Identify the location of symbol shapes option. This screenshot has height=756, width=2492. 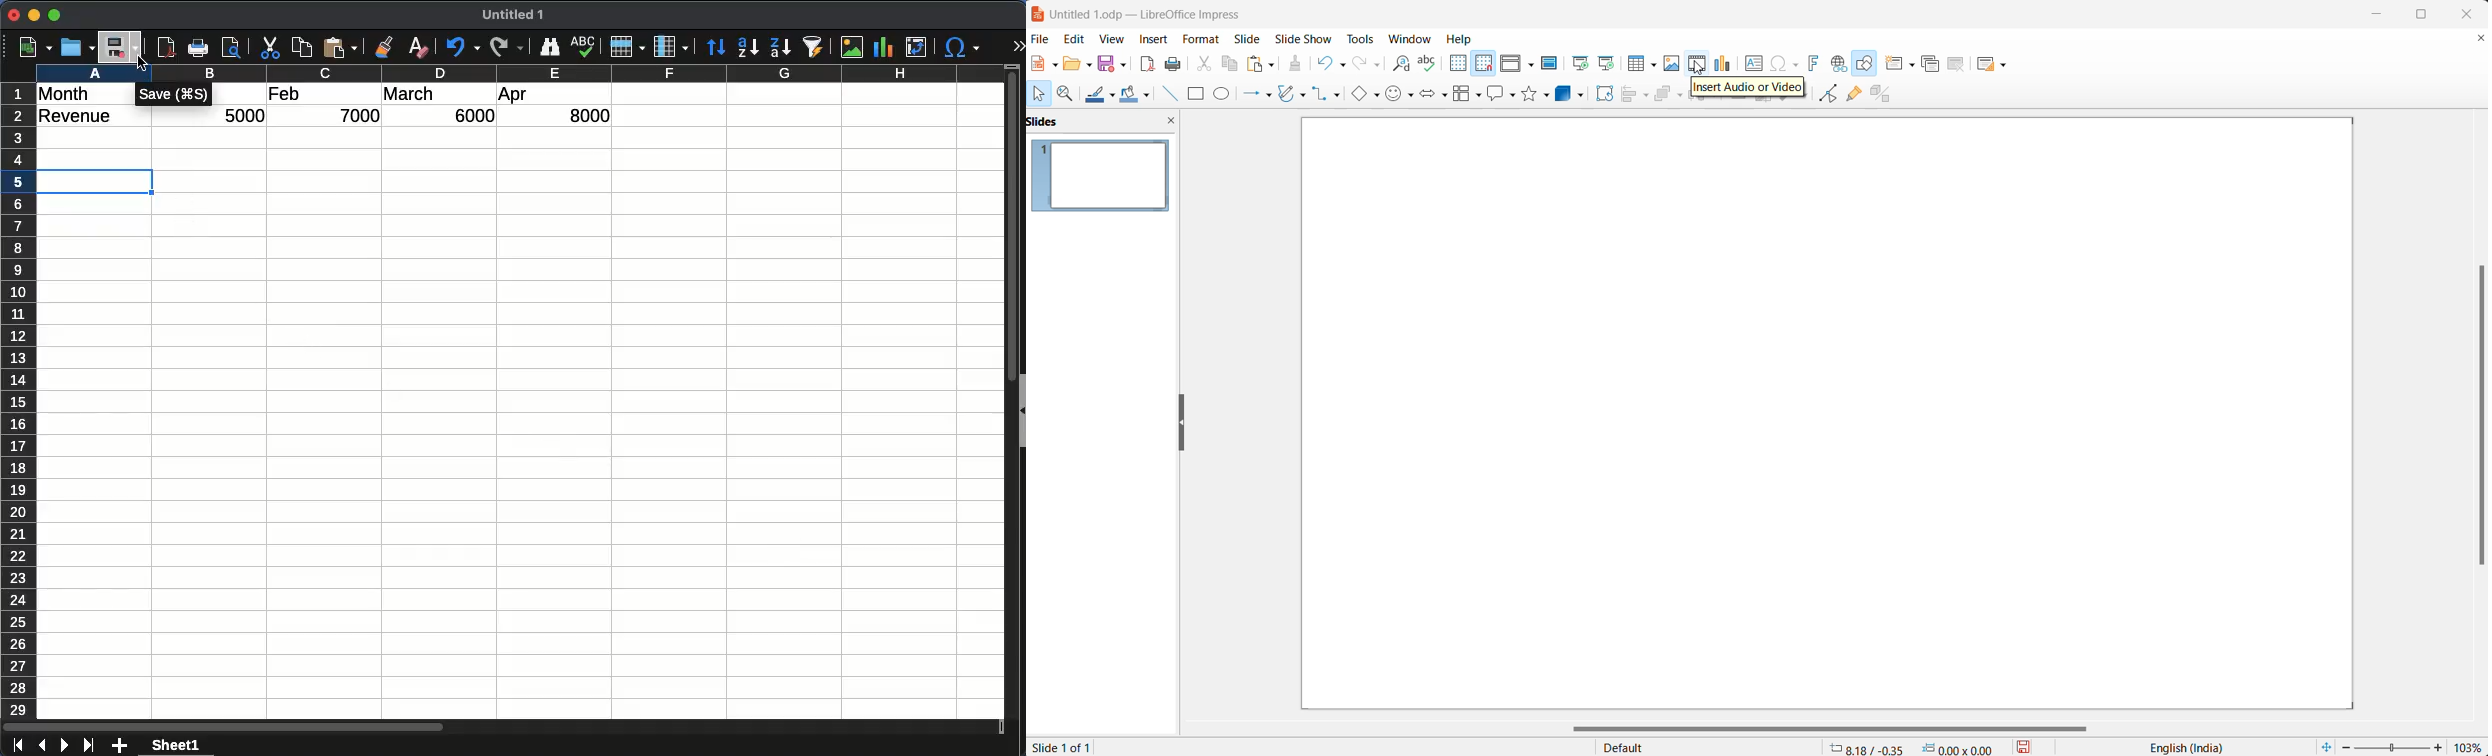
(1396, 96).